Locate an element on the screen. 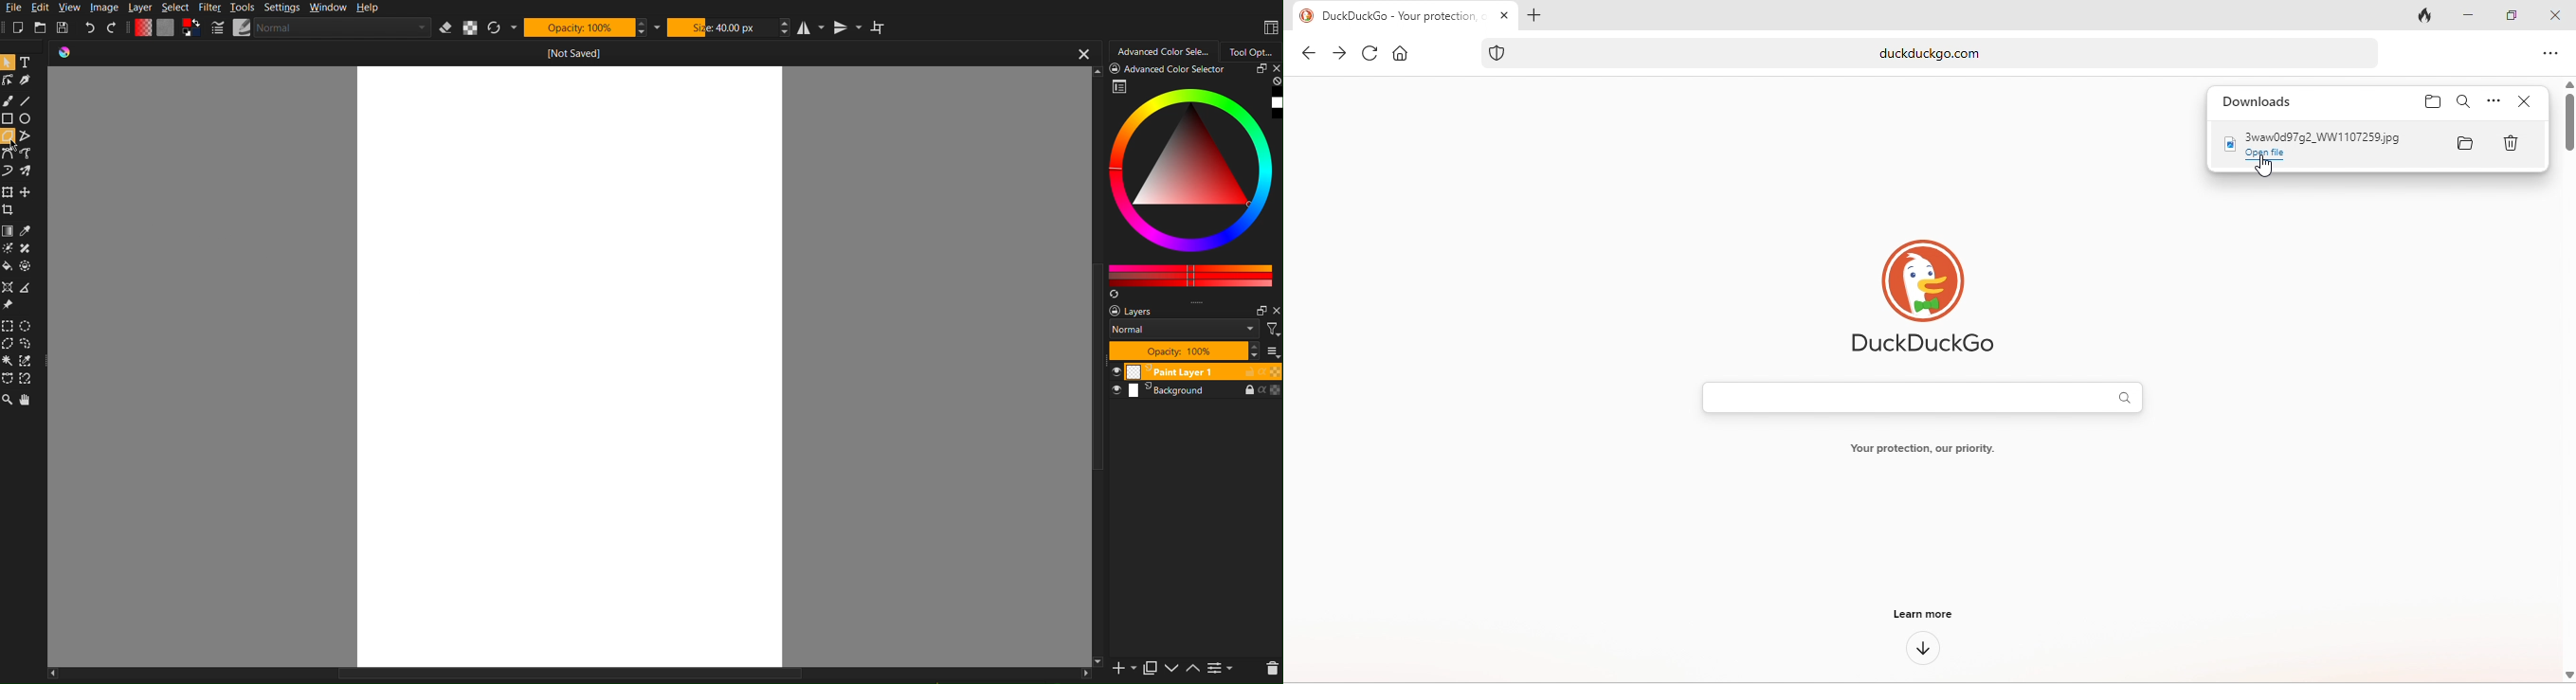 Image resolution: width=2576 pixels, height=700 pixels. blend mode is located at coordinates (1186, 329).